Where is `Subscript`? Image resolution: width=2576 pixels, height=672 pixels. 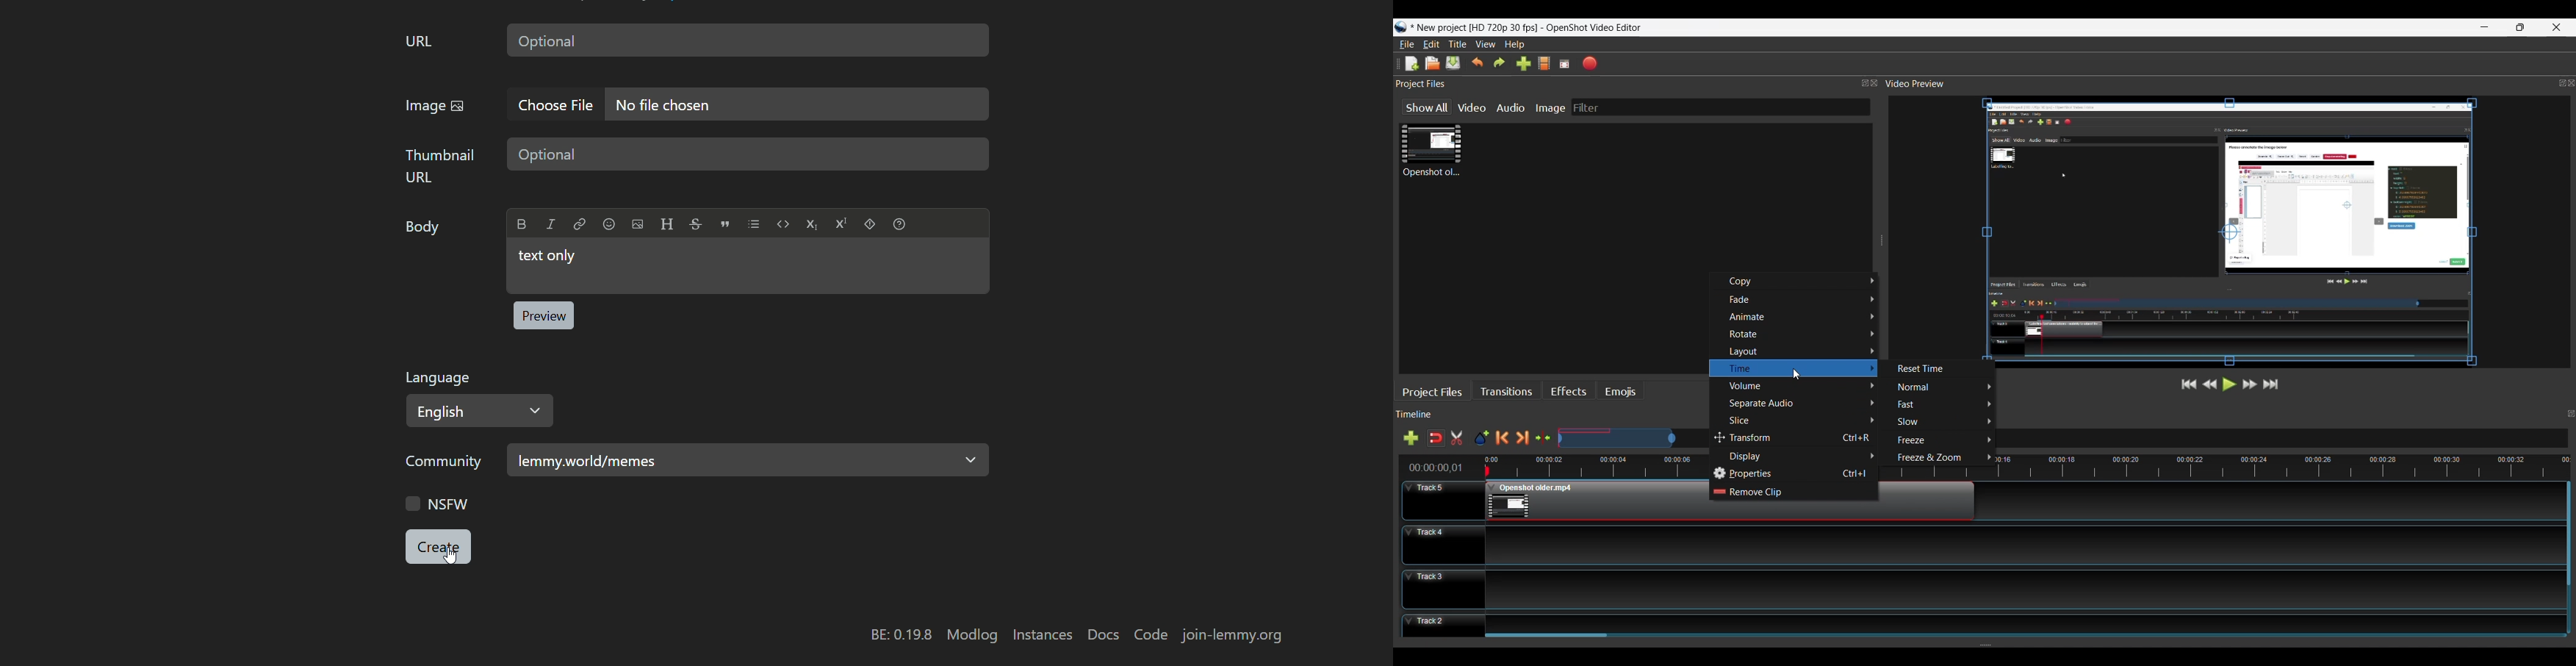
Subscript is located at coordinates (811, 224).